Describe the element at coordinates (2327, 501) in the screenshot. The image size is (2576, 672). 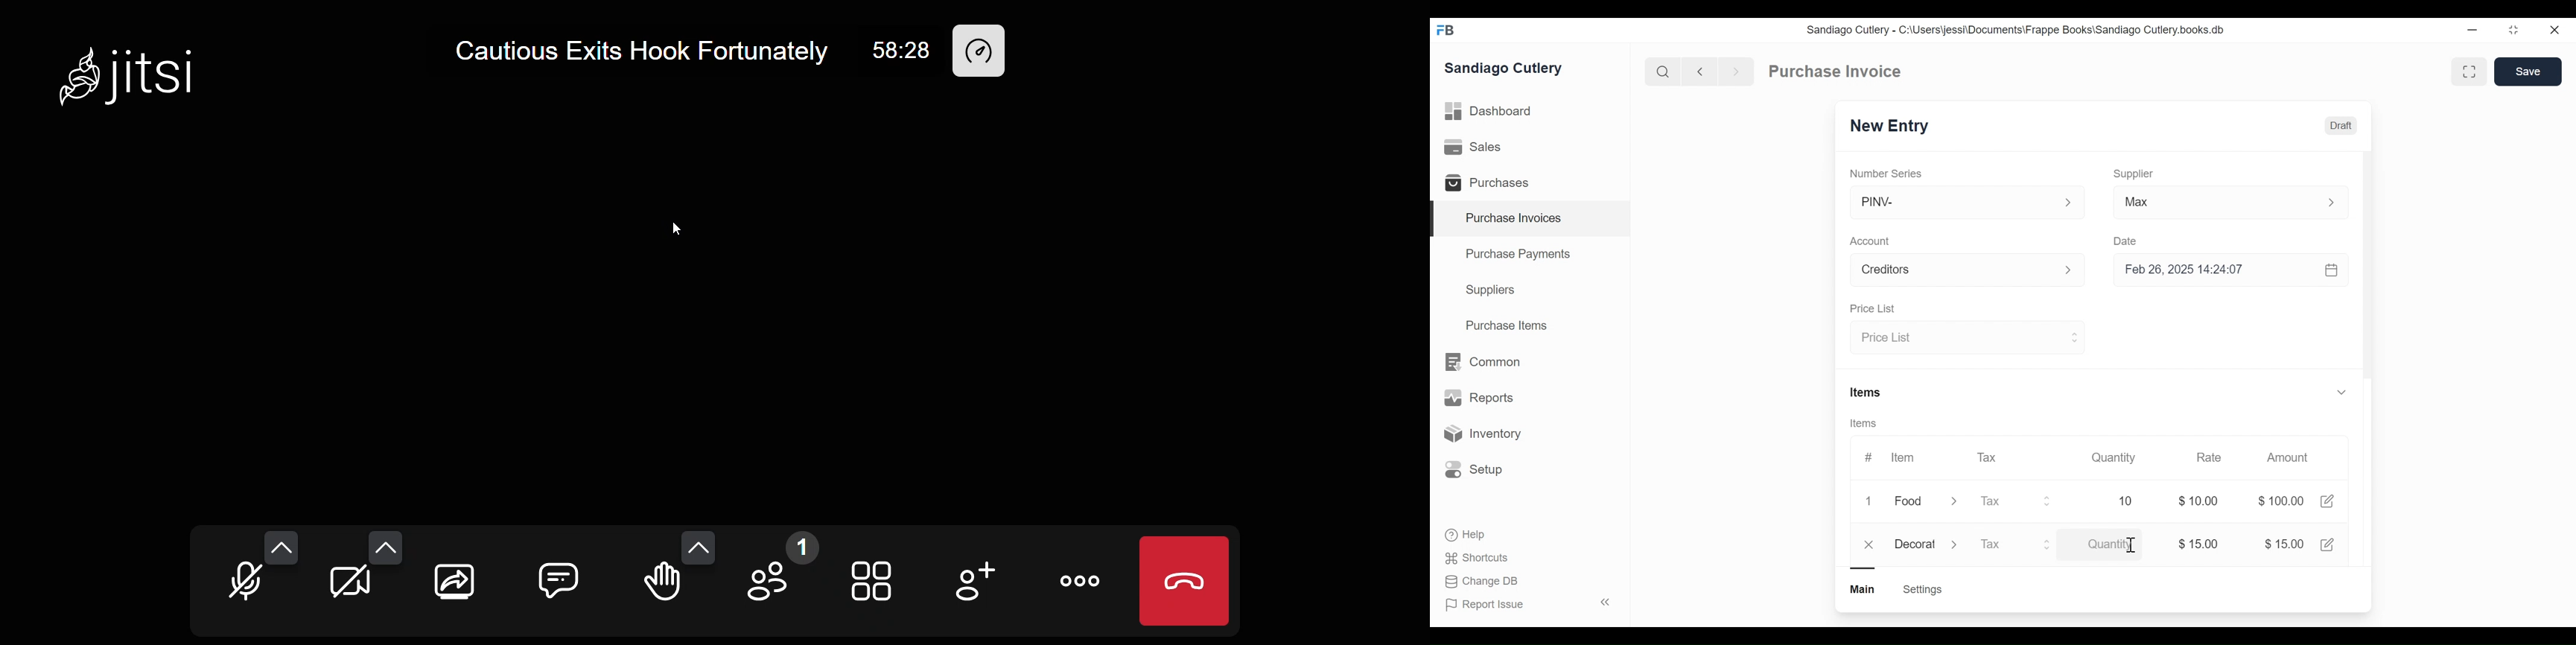
I see `Edit` at that location.